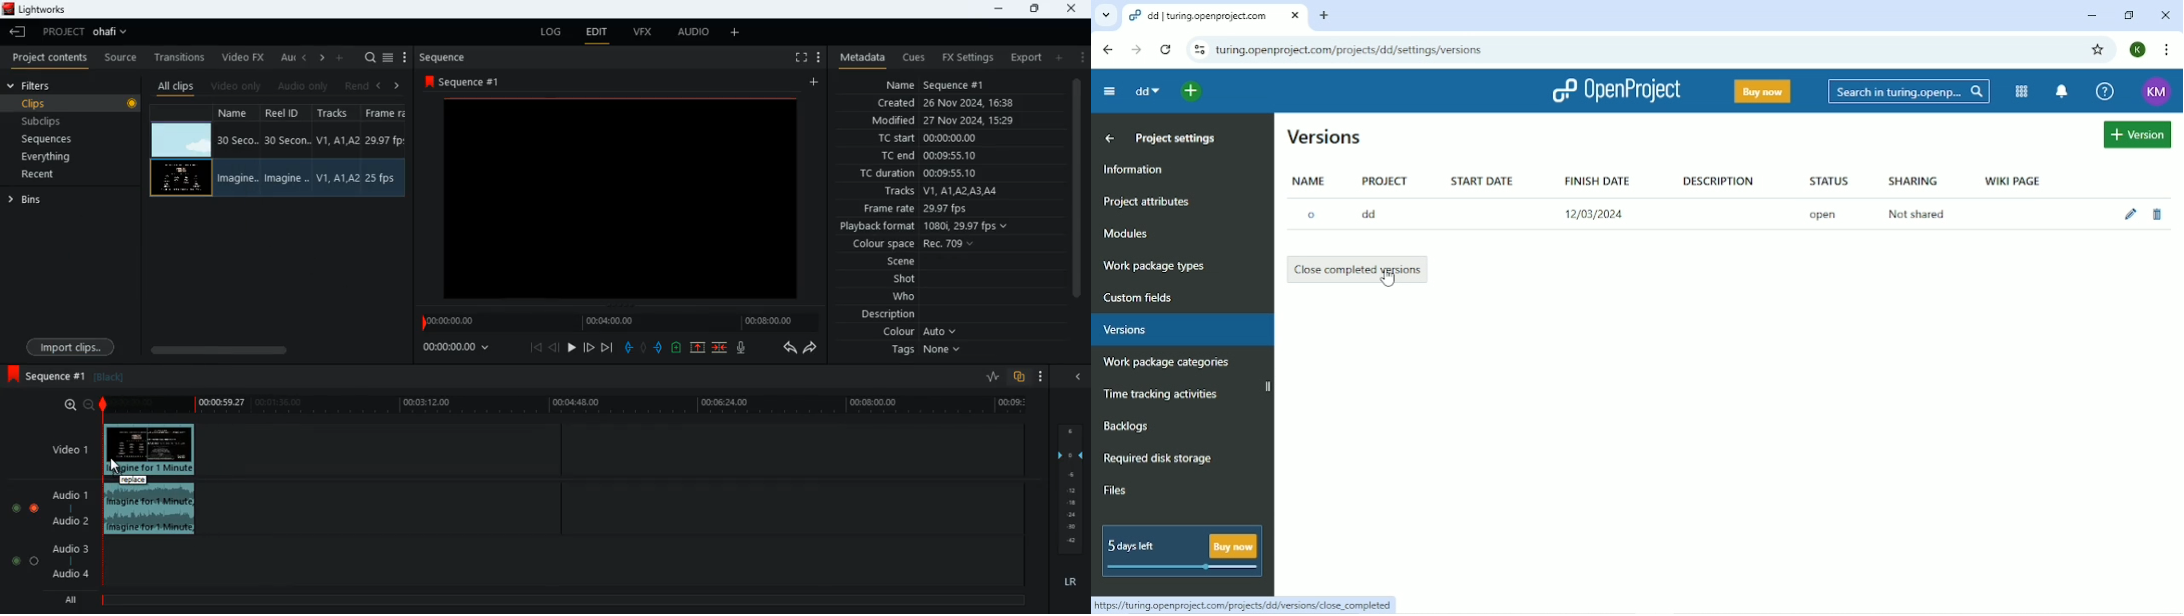 Image resolution: width=2184 pixels, height=616 pixels. What do you see at coordinates (597, 34) in the screenshot?
I see `edit` at bounding box center [597, 34].